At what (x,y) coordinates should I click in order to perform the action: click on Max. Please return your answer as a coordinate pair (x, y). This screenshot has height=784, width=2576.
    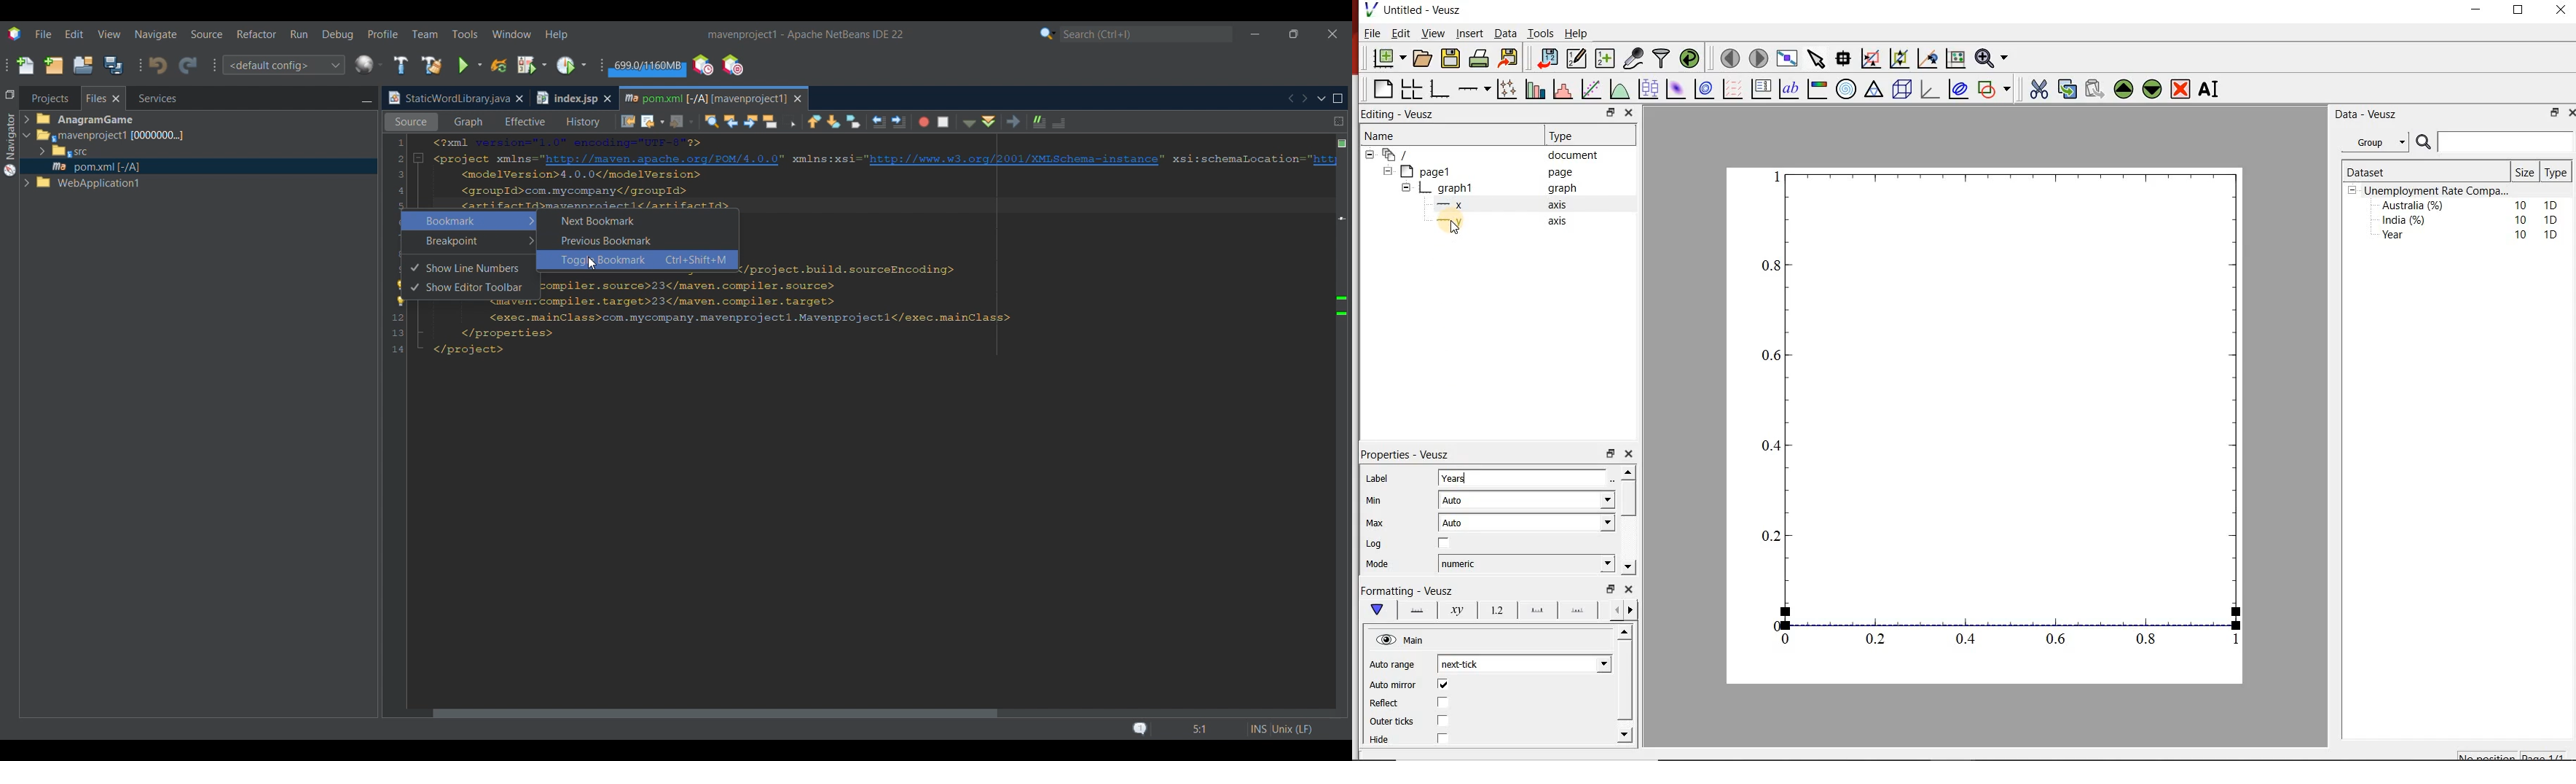
    Looking at the image, I should click on (1382, 524).